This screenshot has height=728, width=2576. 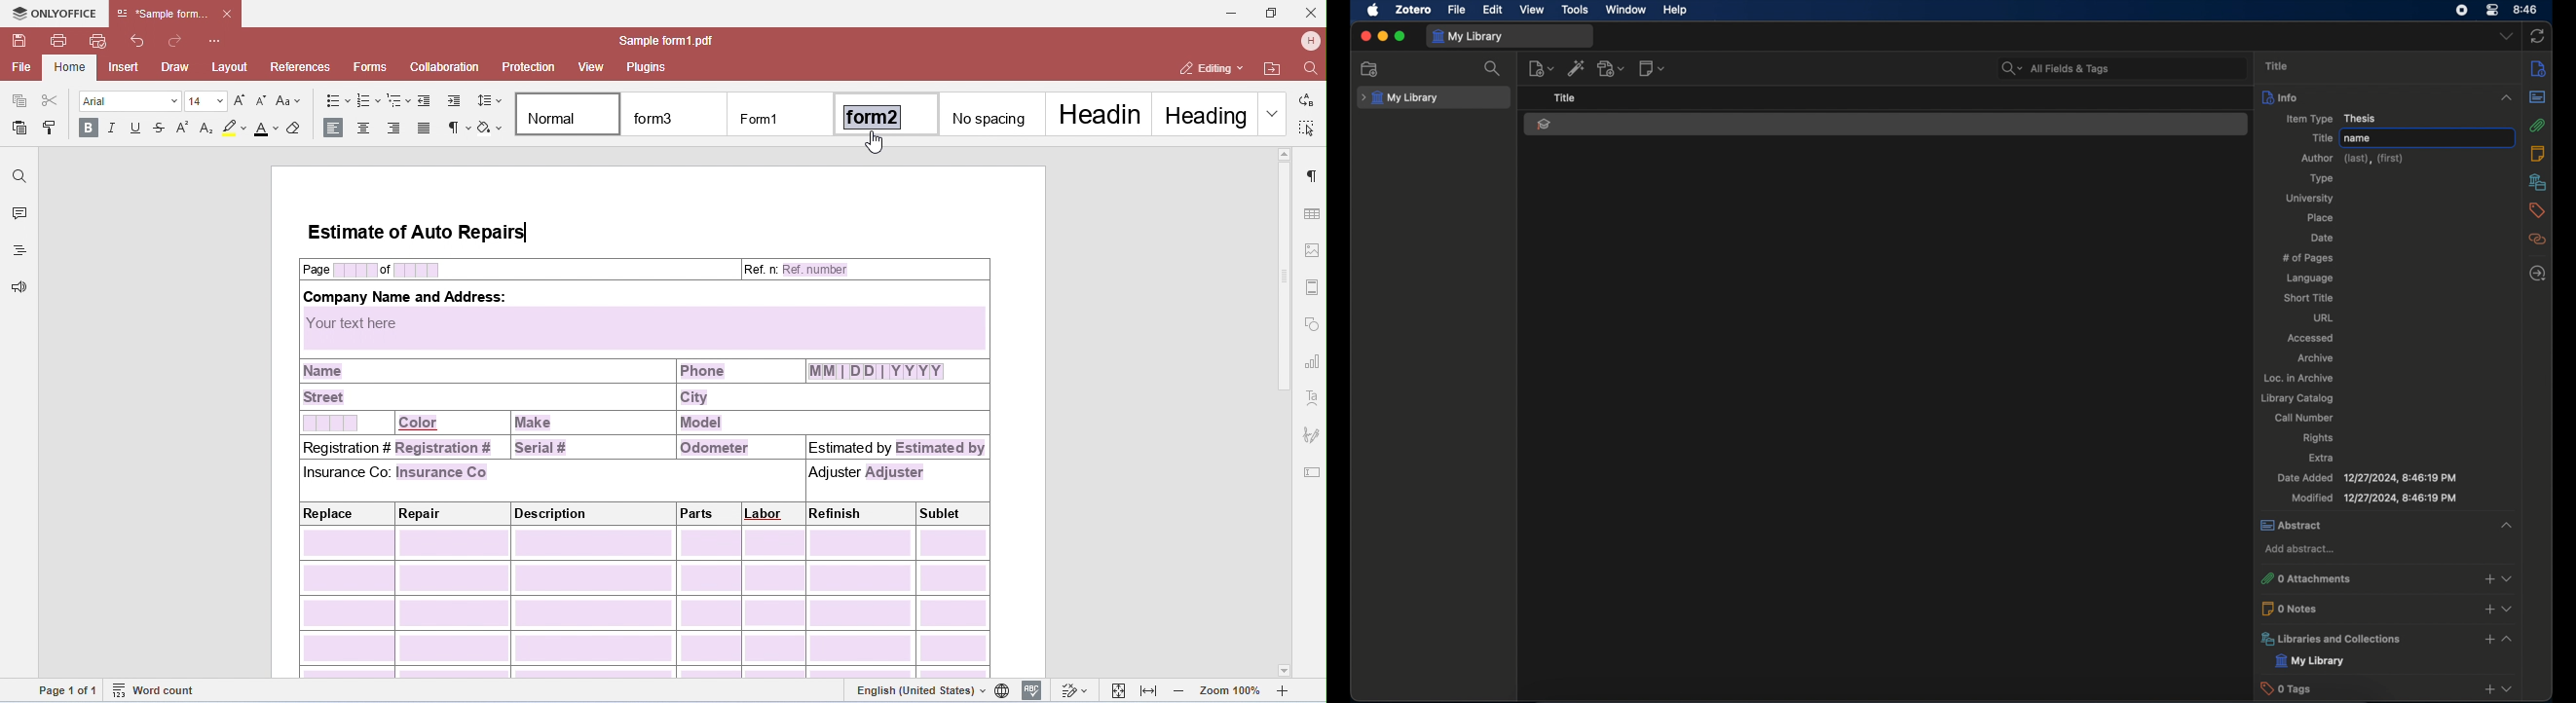 What do you see at coordinates (2374, 499) in the screenshot?
I see `modified` at bounding box center [2374, 499].